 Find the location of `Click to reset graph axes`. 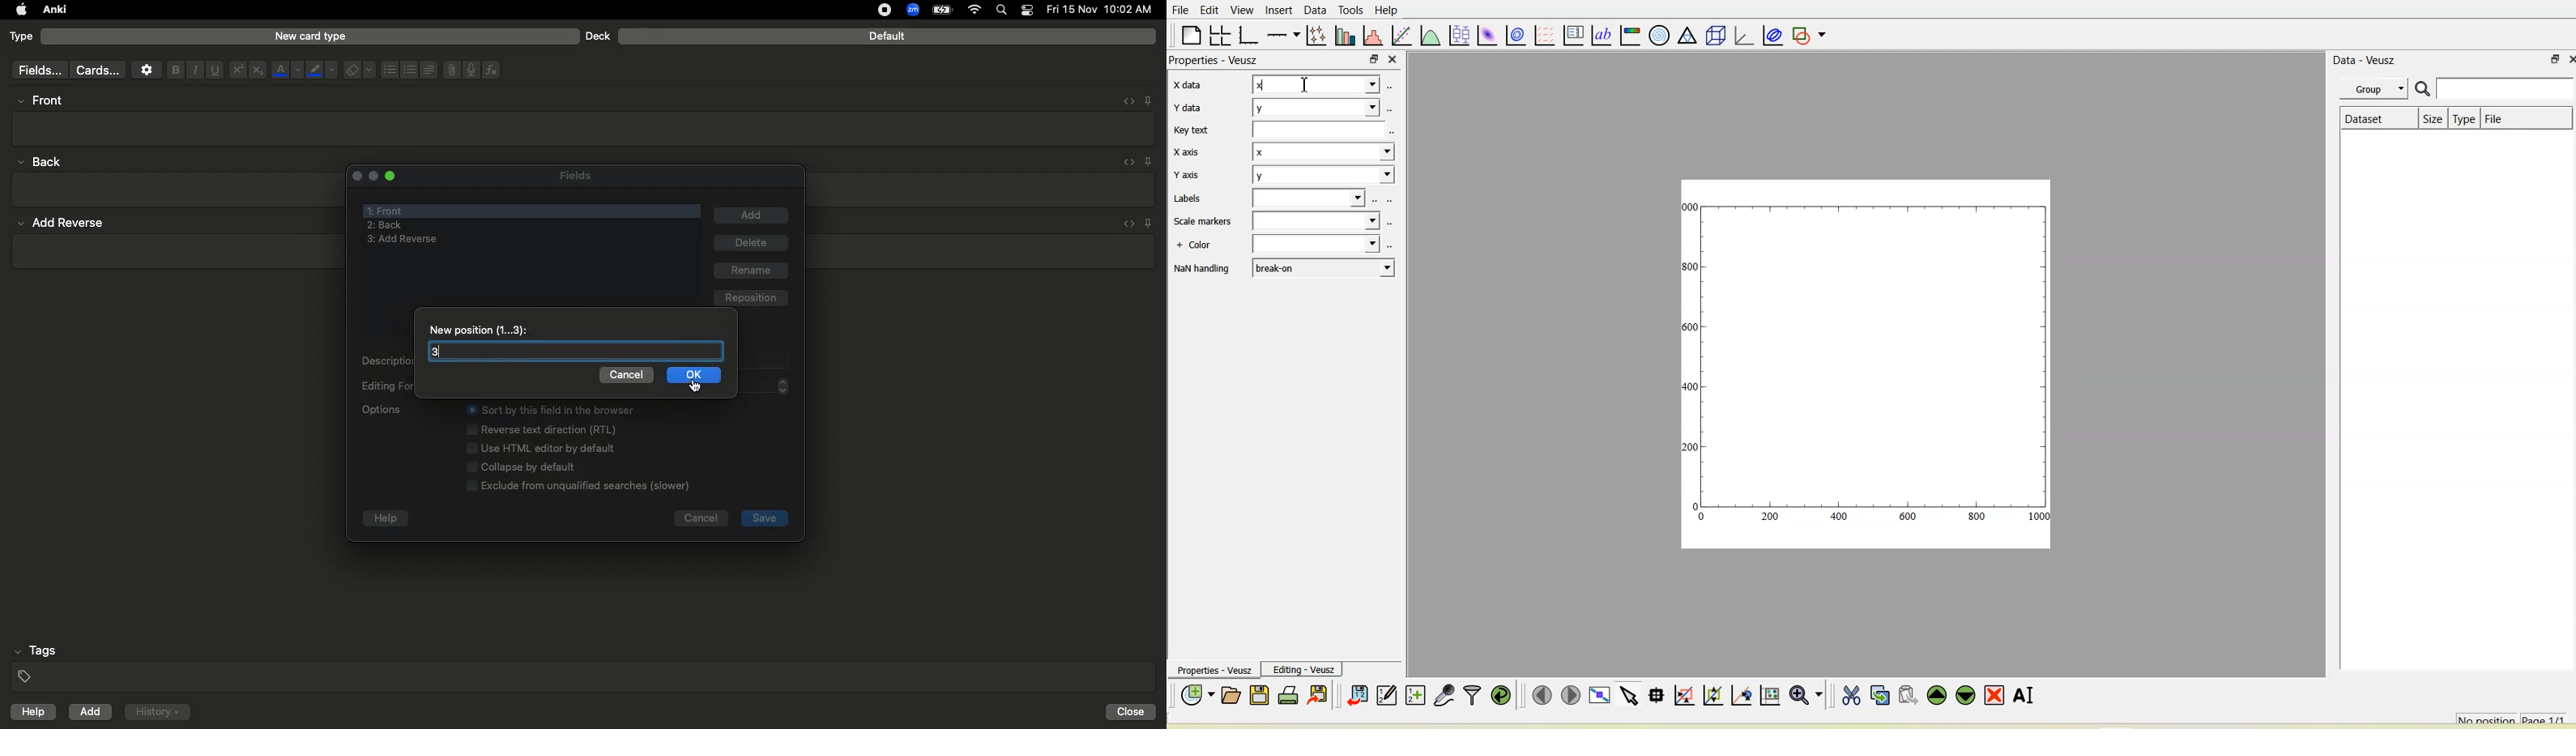

Click to reset graph axes is located at coordinates (1769, 695).